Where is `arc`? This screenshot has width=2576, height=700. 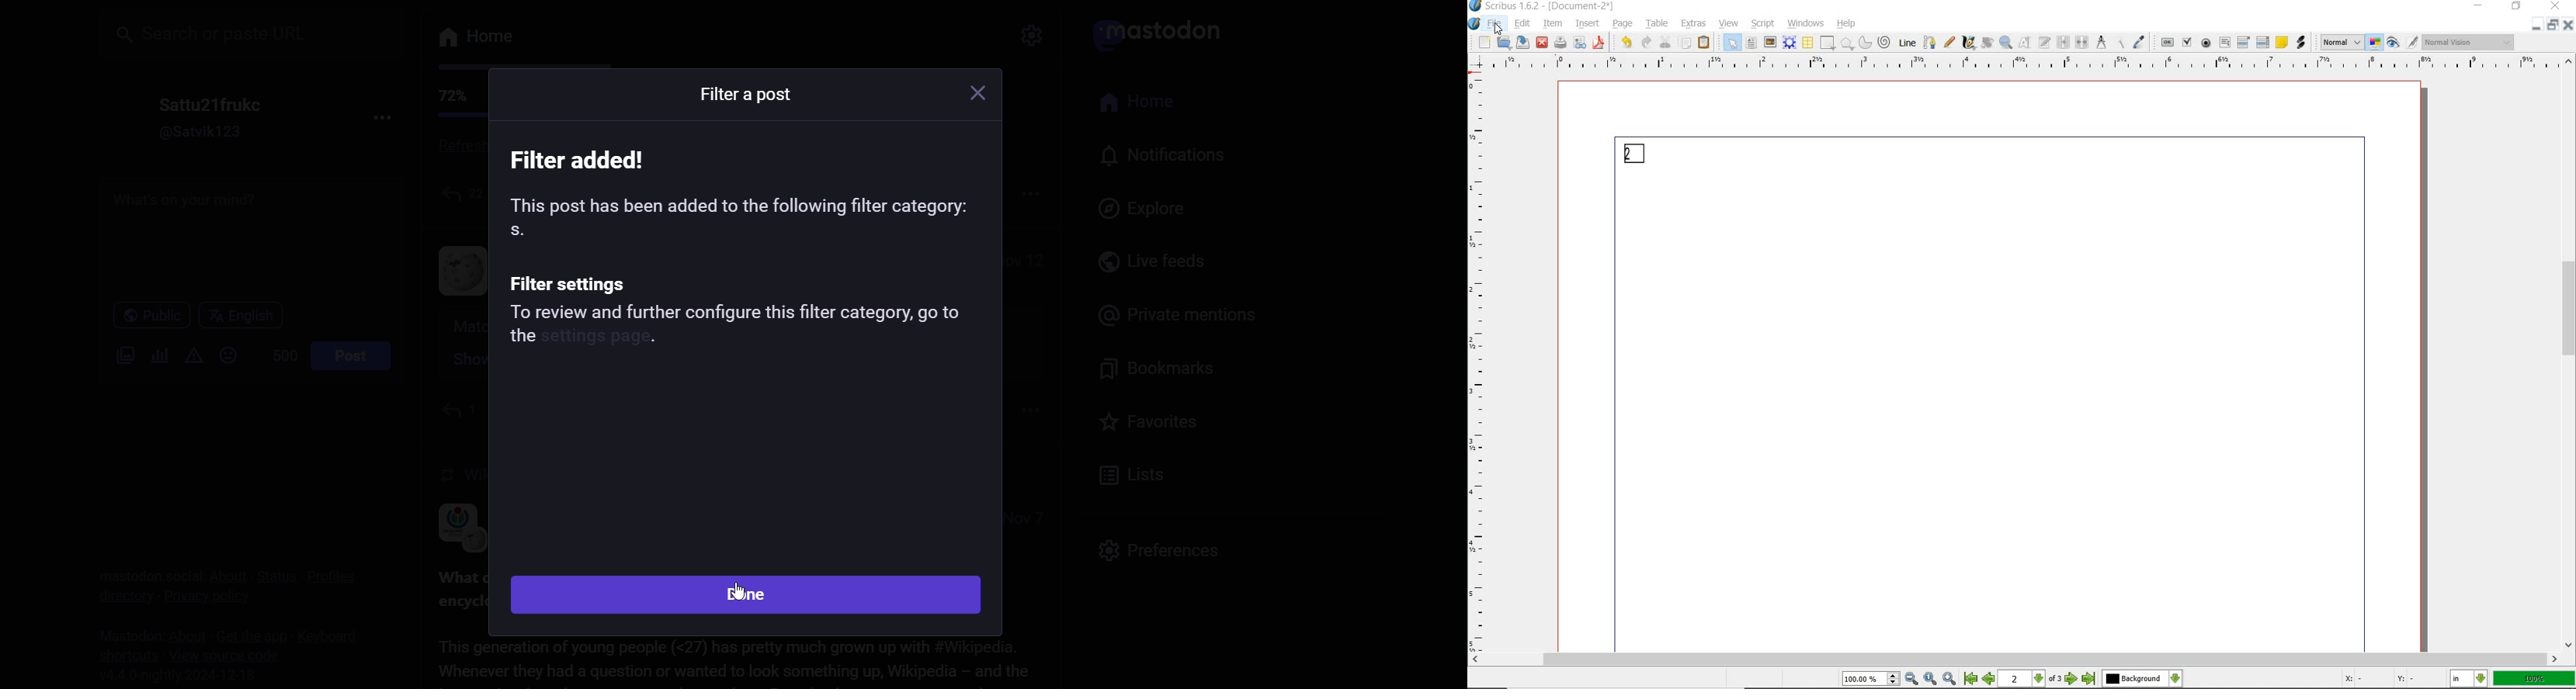 arc is located at coordinates (1865, 44).